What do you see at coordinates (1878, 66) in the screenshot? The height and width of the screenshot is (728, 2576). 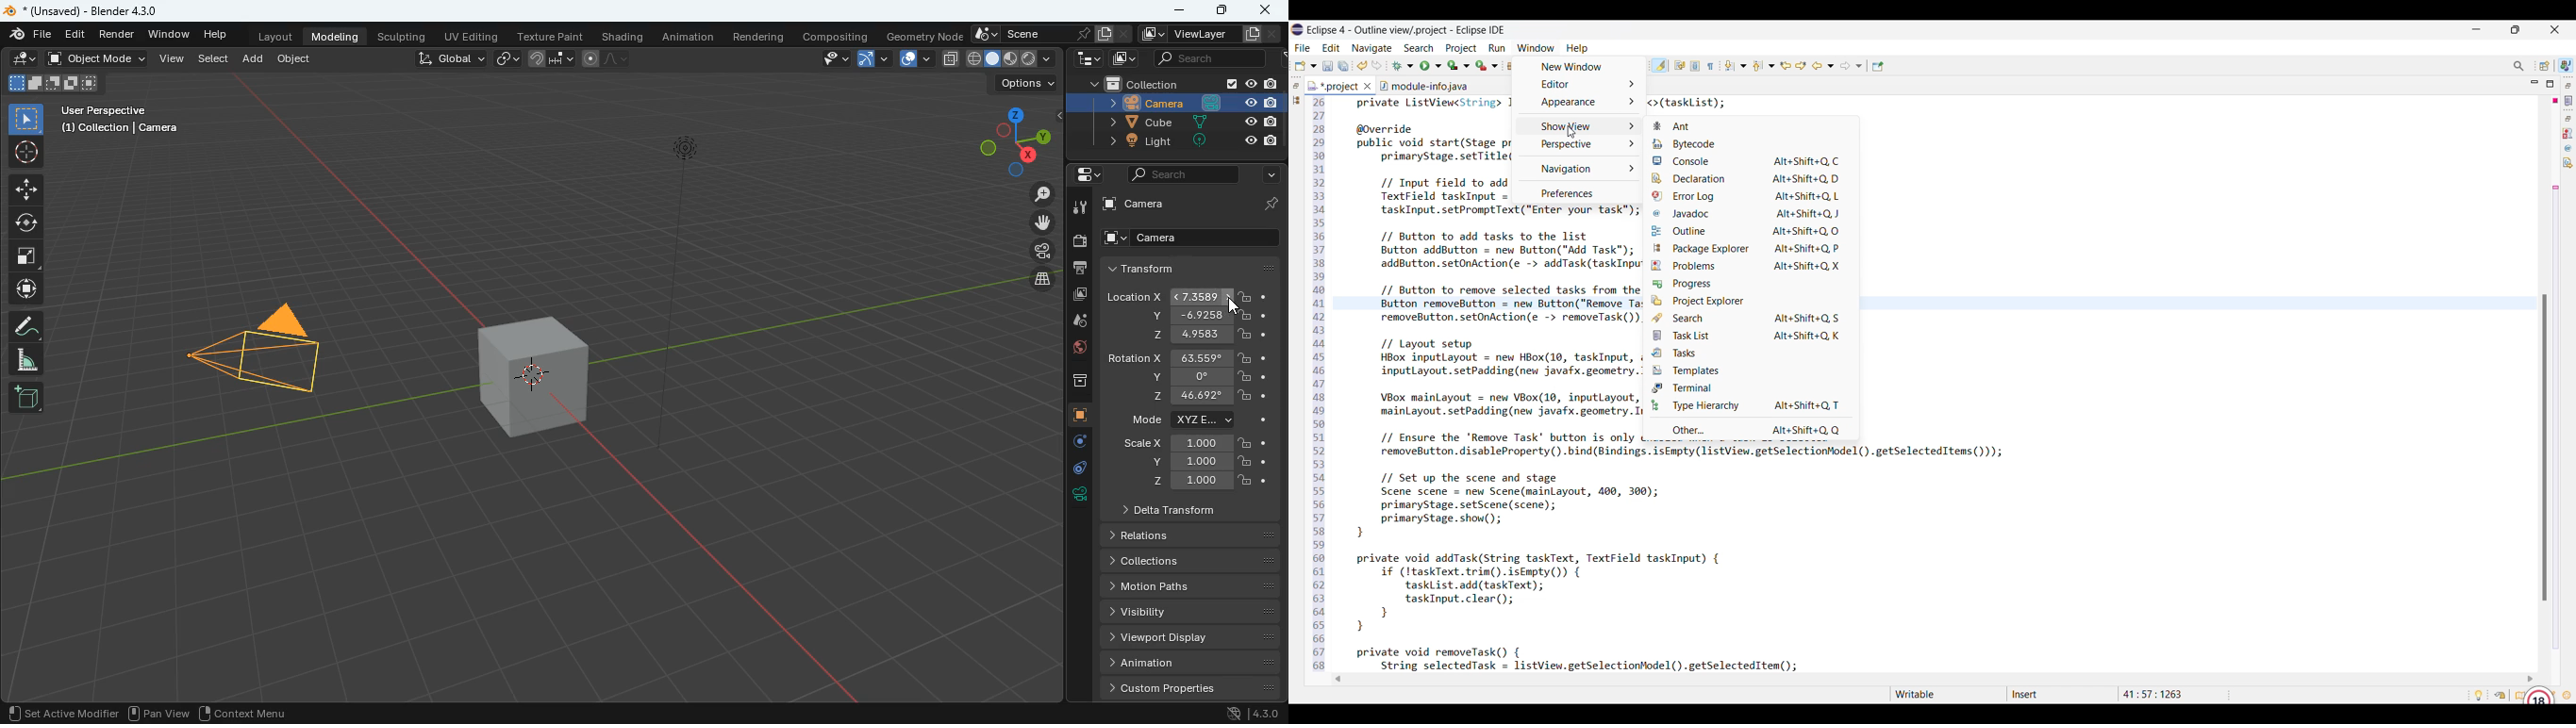 I see `Pin editor` at bounding box center [1878, 66].